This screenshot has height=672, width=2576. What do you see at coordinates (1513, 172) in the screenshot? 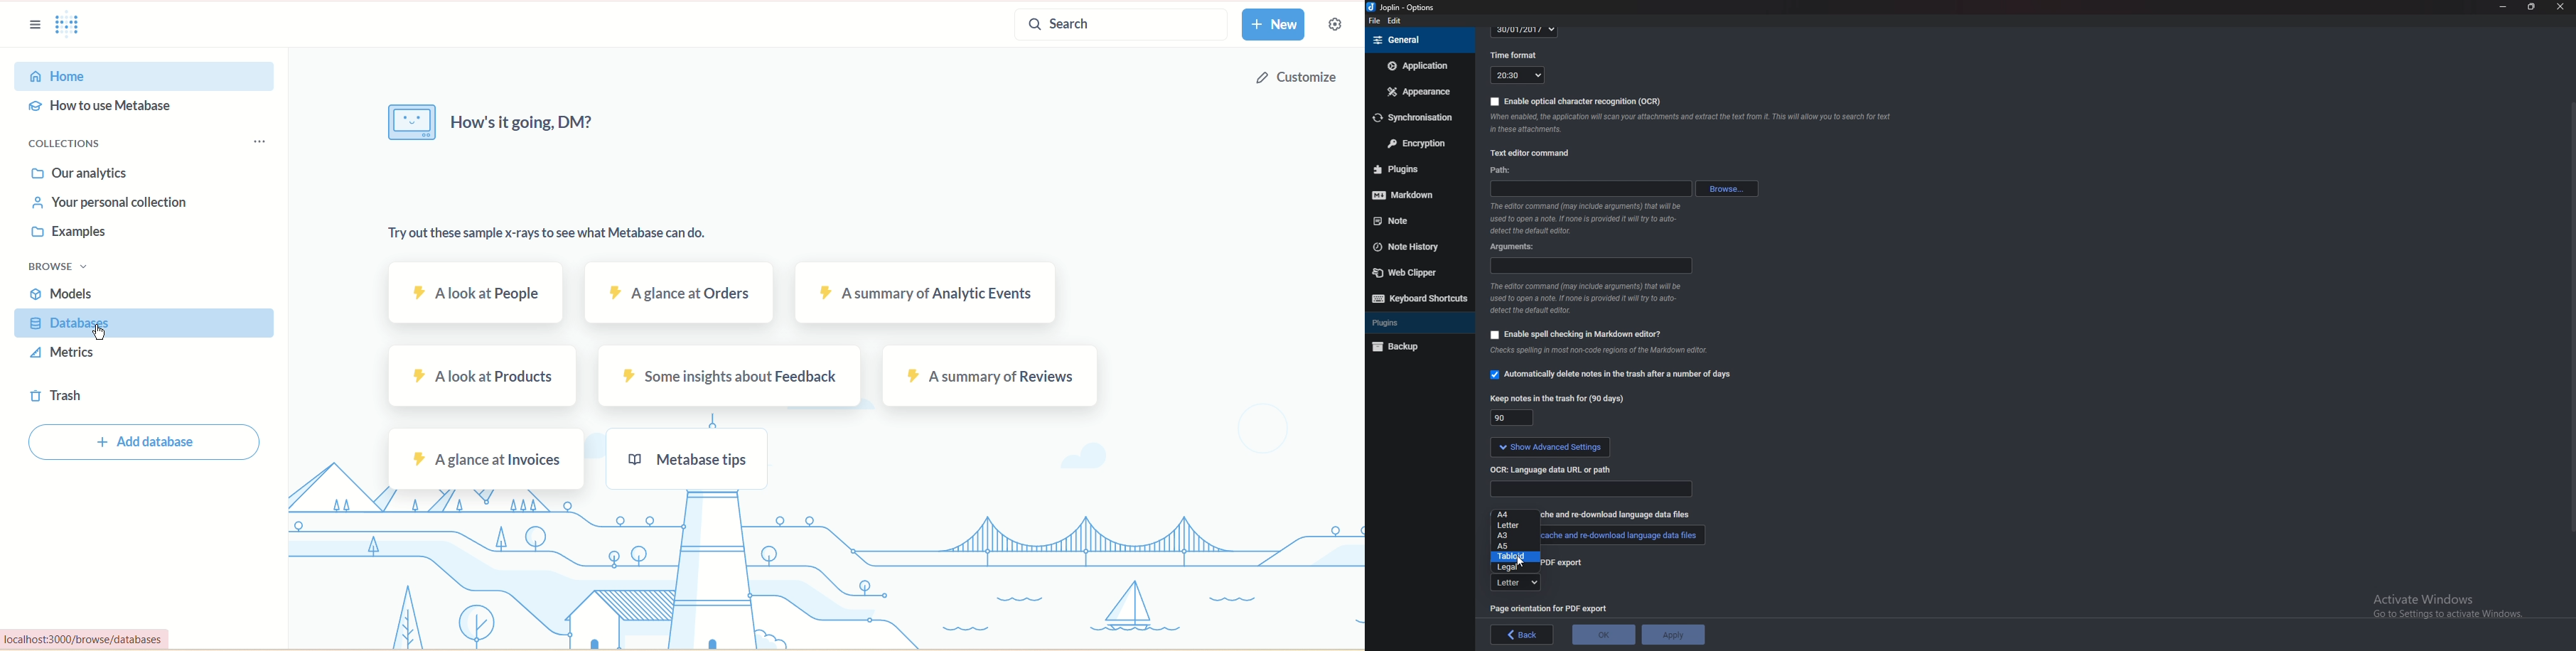
I see `path` at bounding box center [1513, 172].